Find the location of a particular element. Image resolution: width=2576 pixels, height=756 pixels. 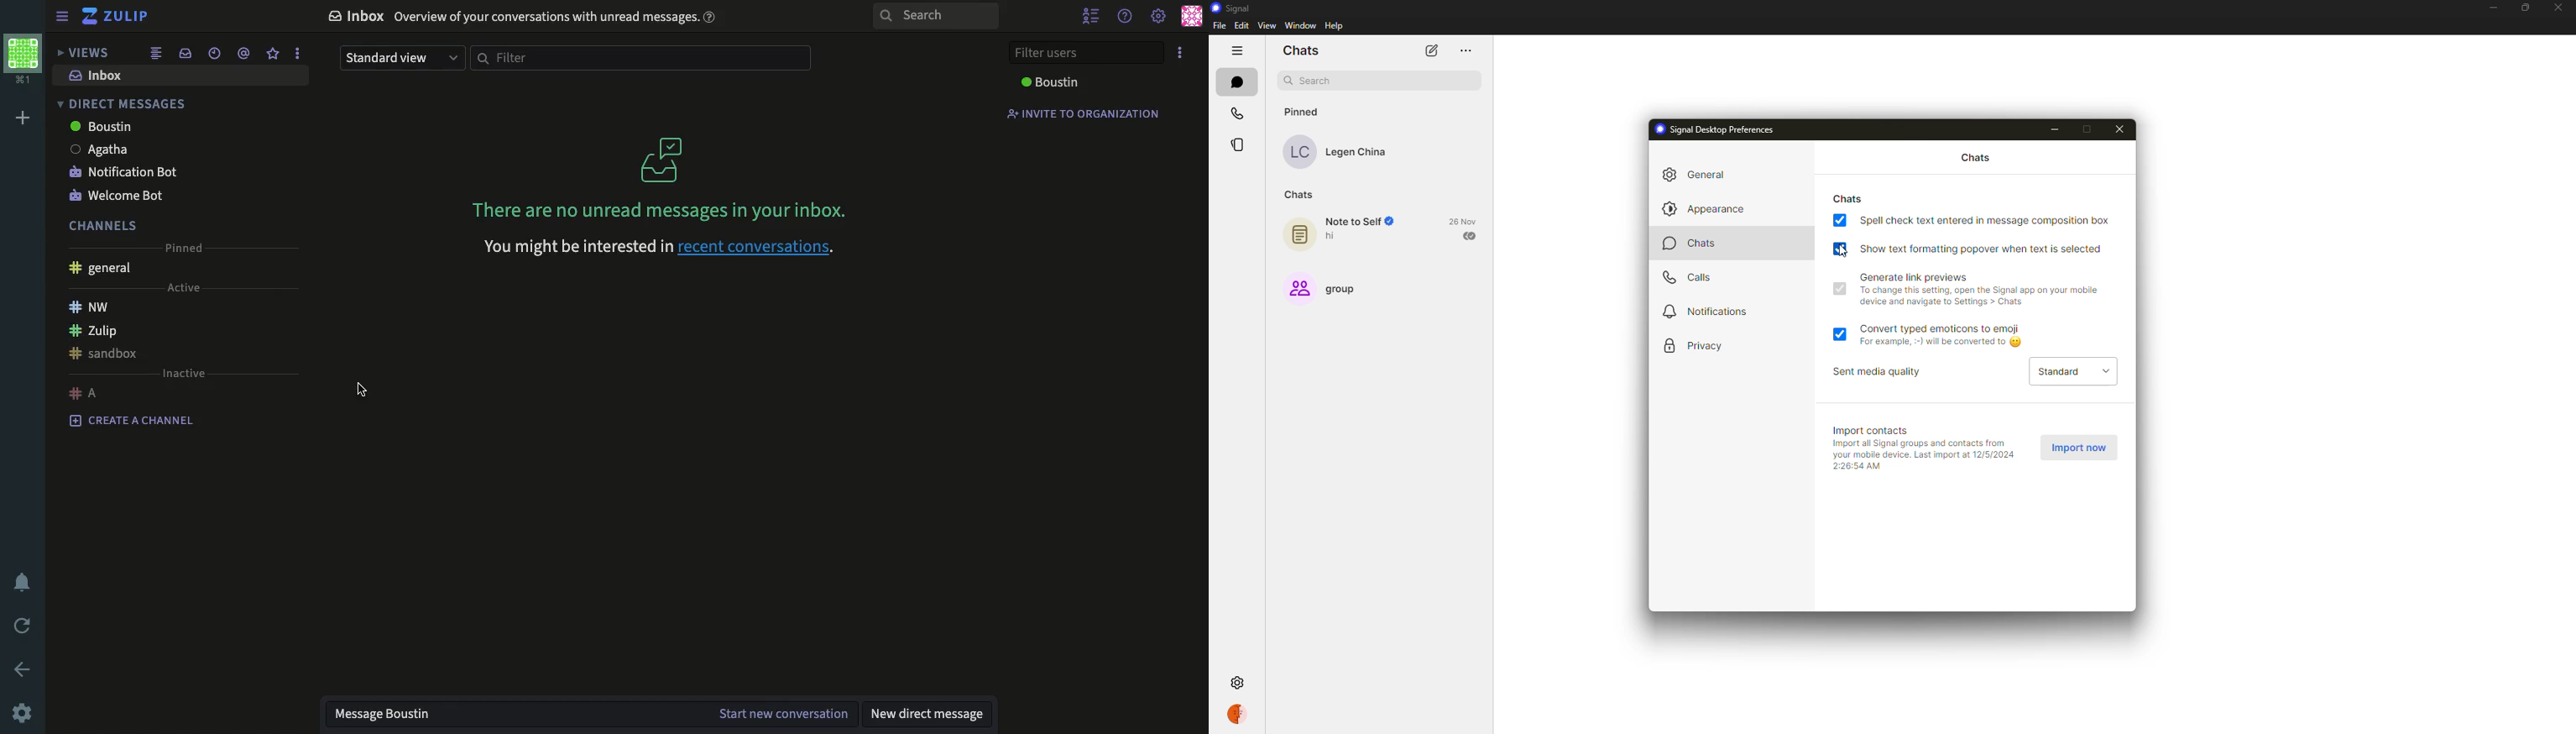

spell check text entered in message composition box is located at coordinates (1986, 219).